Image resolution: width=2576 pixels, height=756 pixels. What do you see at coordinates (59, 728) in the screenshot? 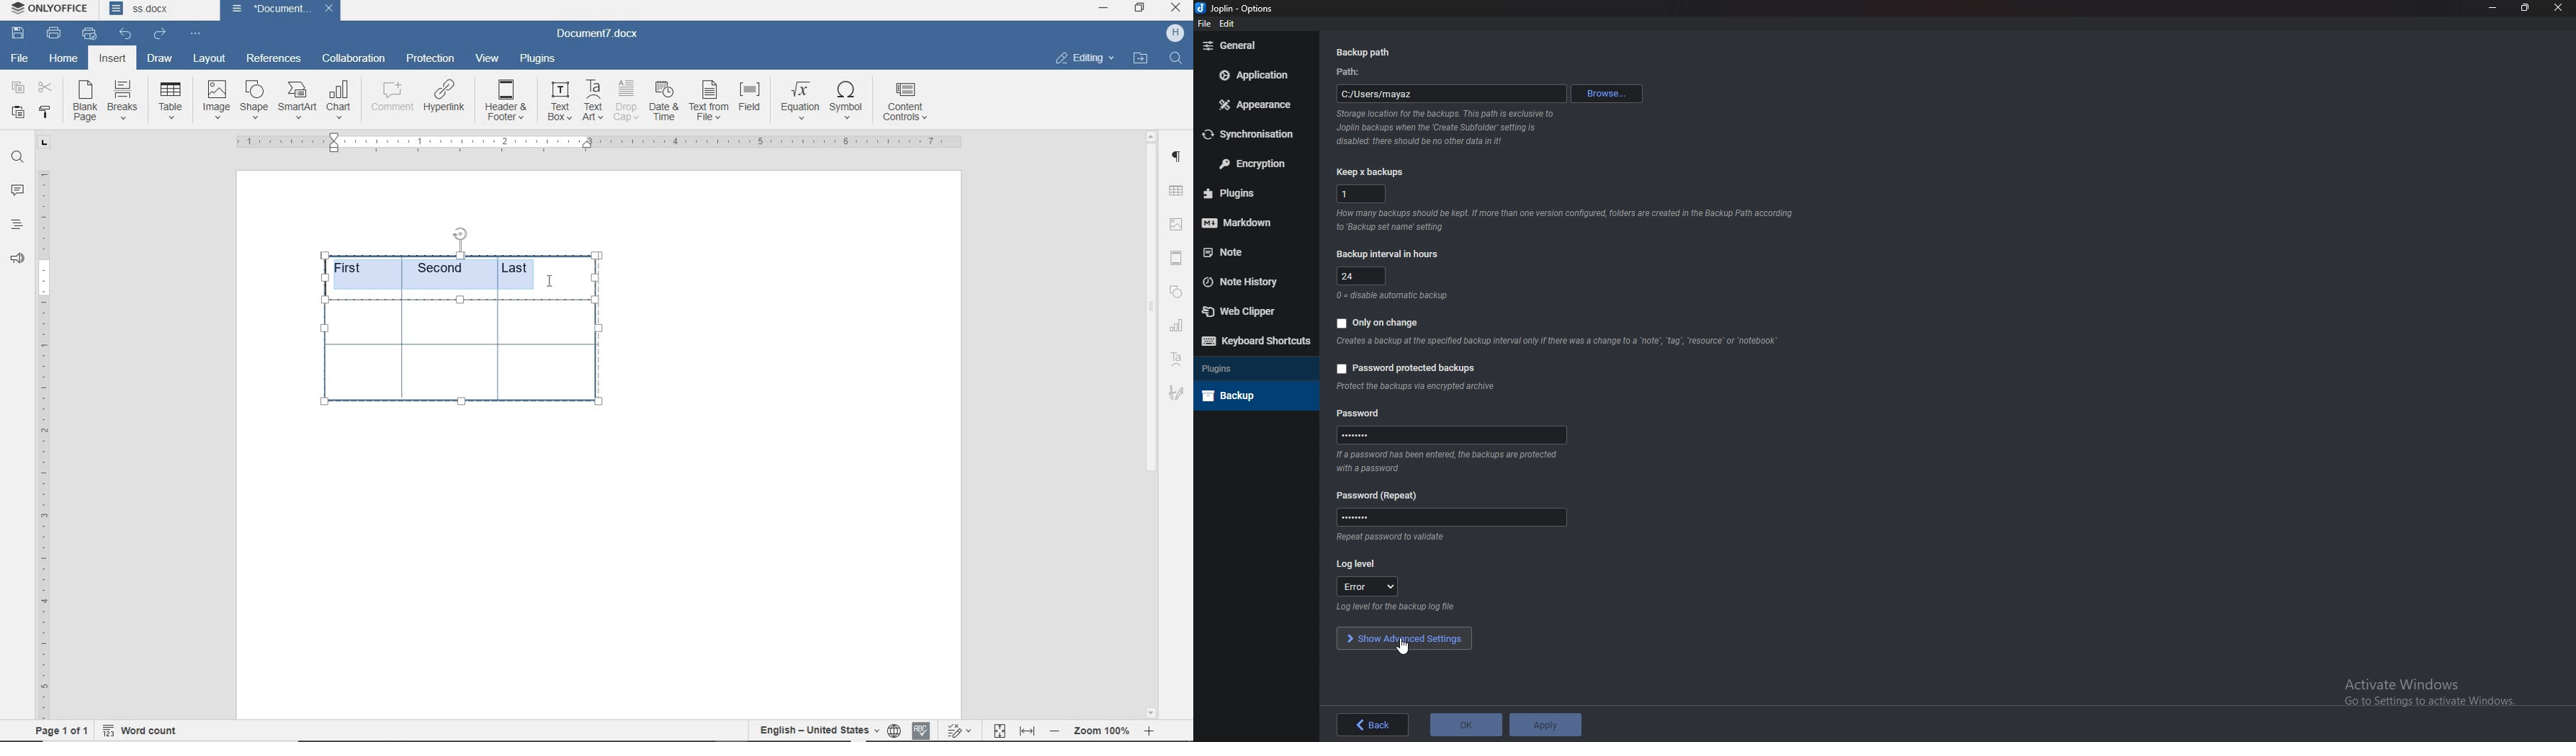
I see `page 1 of 1` at bounding box center [59, 728].